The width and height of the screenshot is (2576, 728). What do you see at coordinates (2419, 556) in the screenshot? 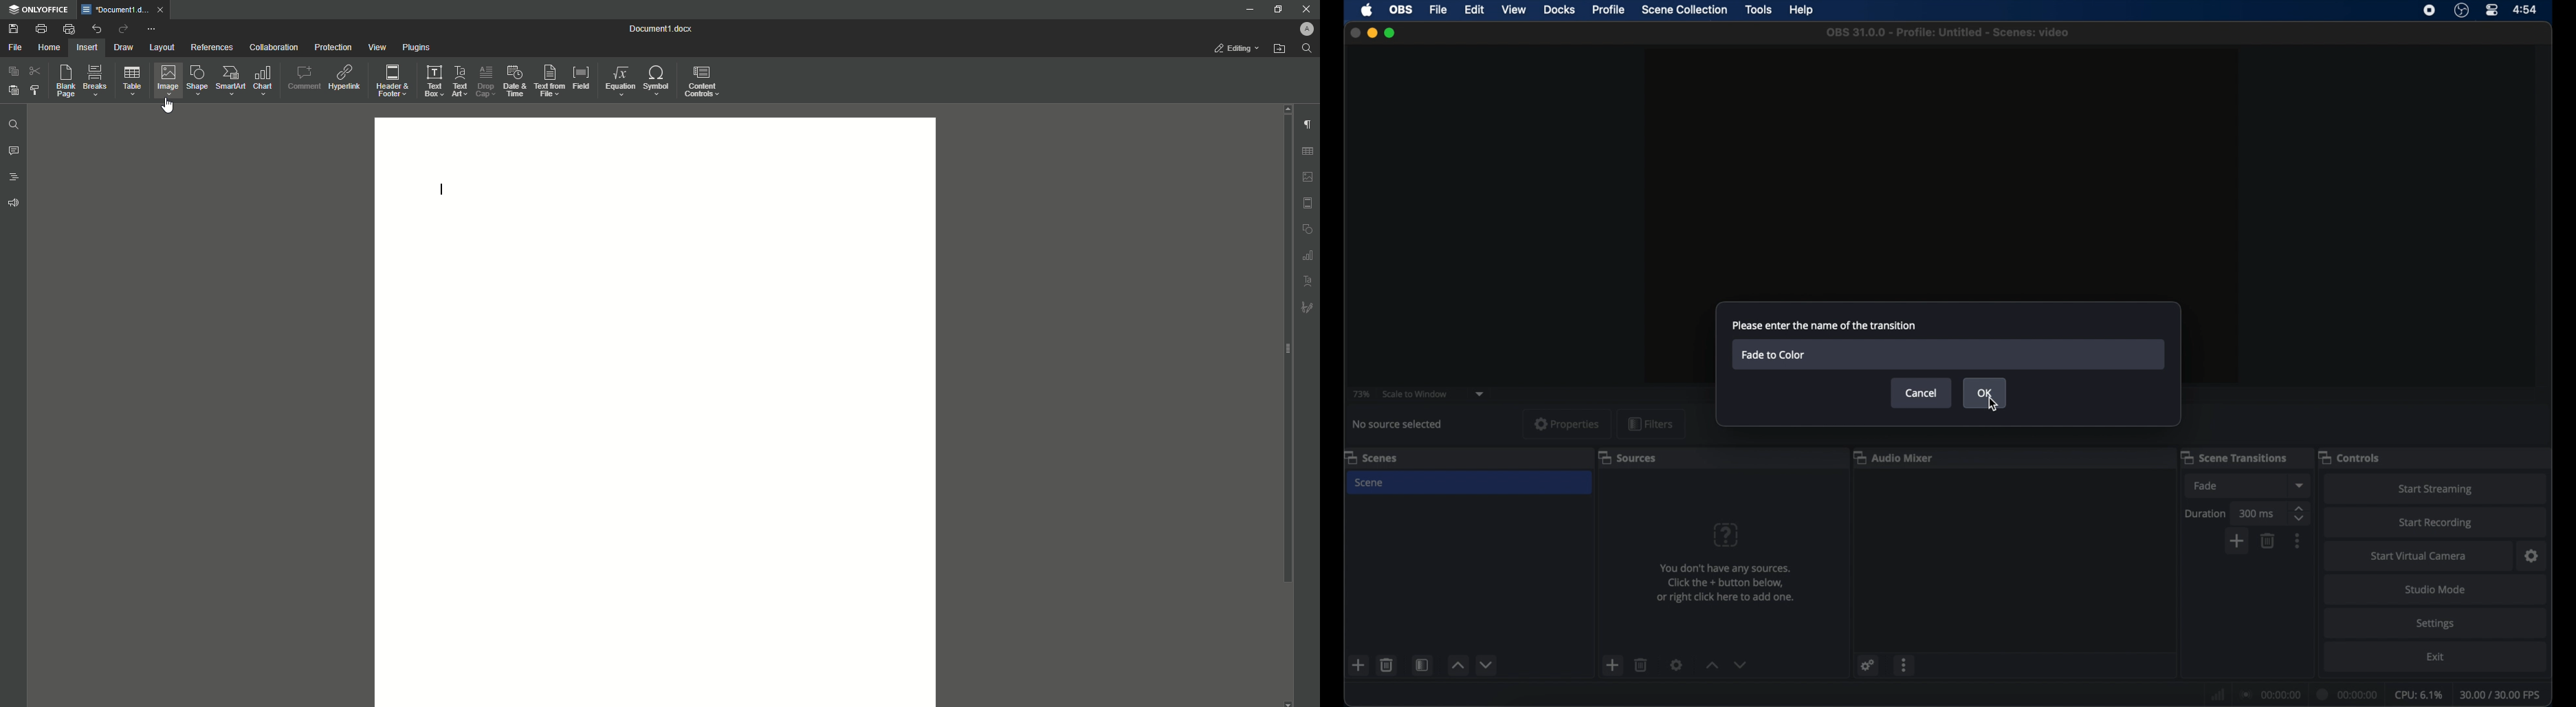
I see `startvirtual camera` at bounding box center [2419, 556].